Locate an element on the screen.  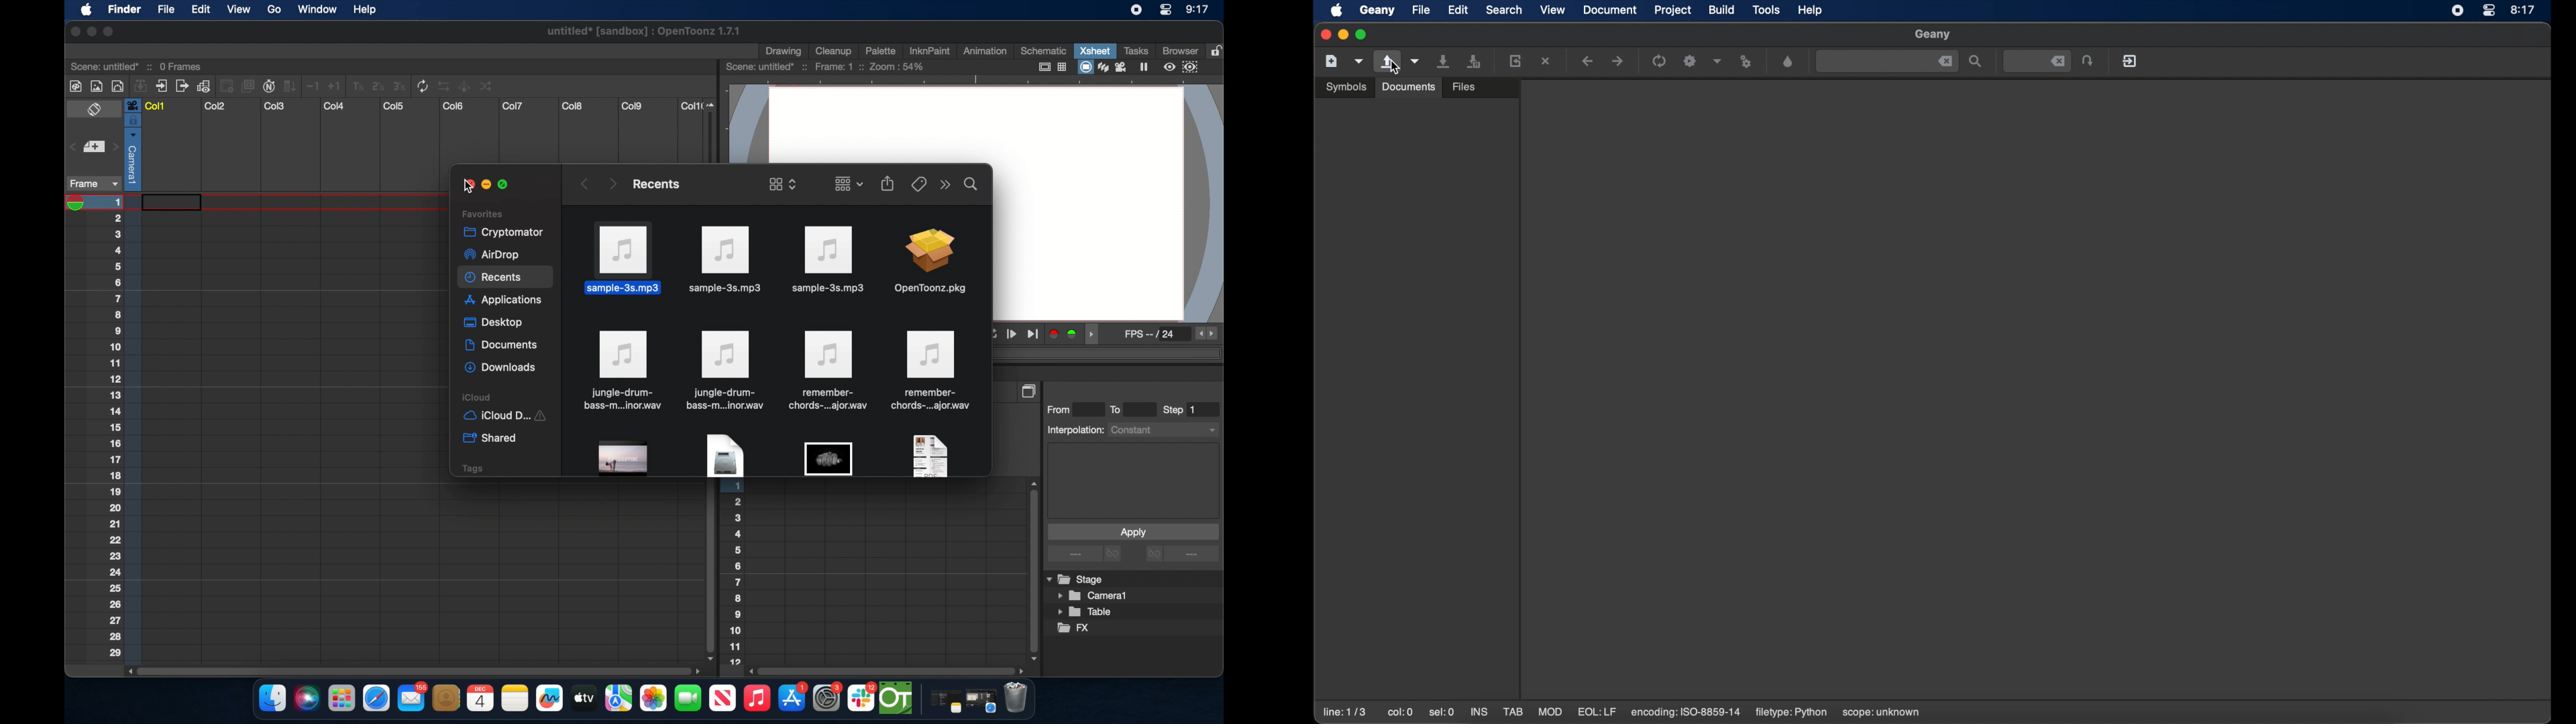
col:0 is located at coordinates (1401, 712).